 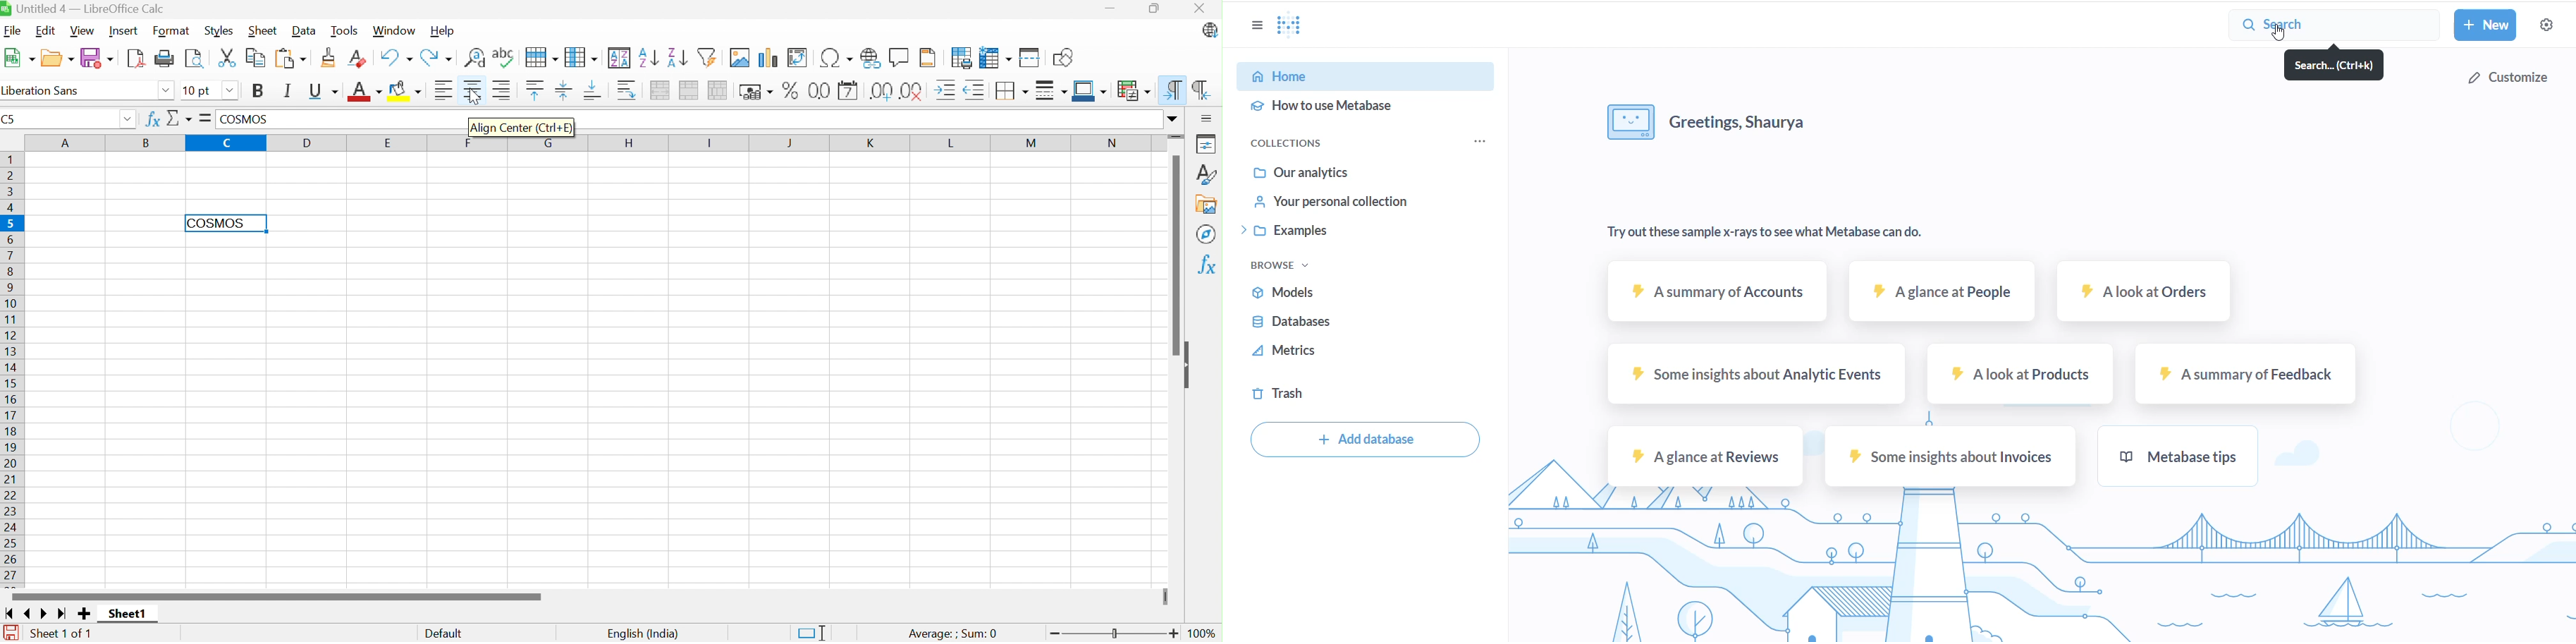 I want to click on Liberation Sans, so click(x=43, y=91).